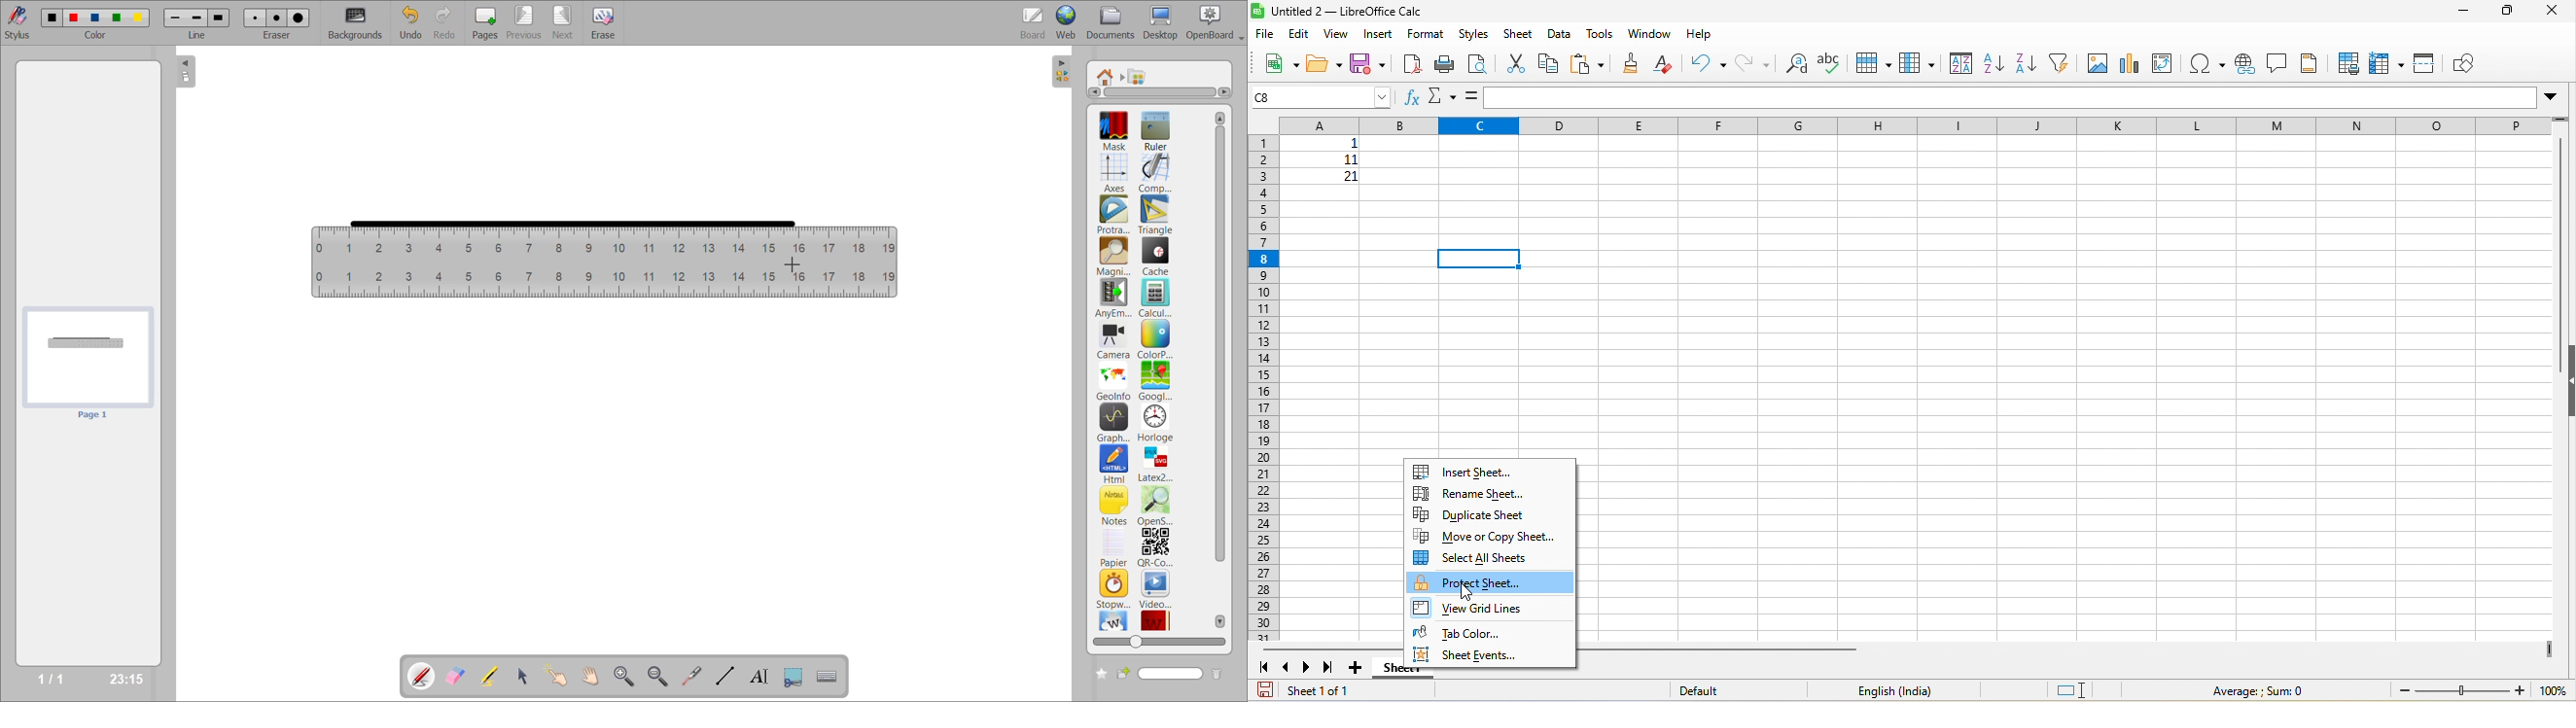 Image resolution: width=2576 pixels, height=728 pixels. I want to click on column, so click(1917, 62).